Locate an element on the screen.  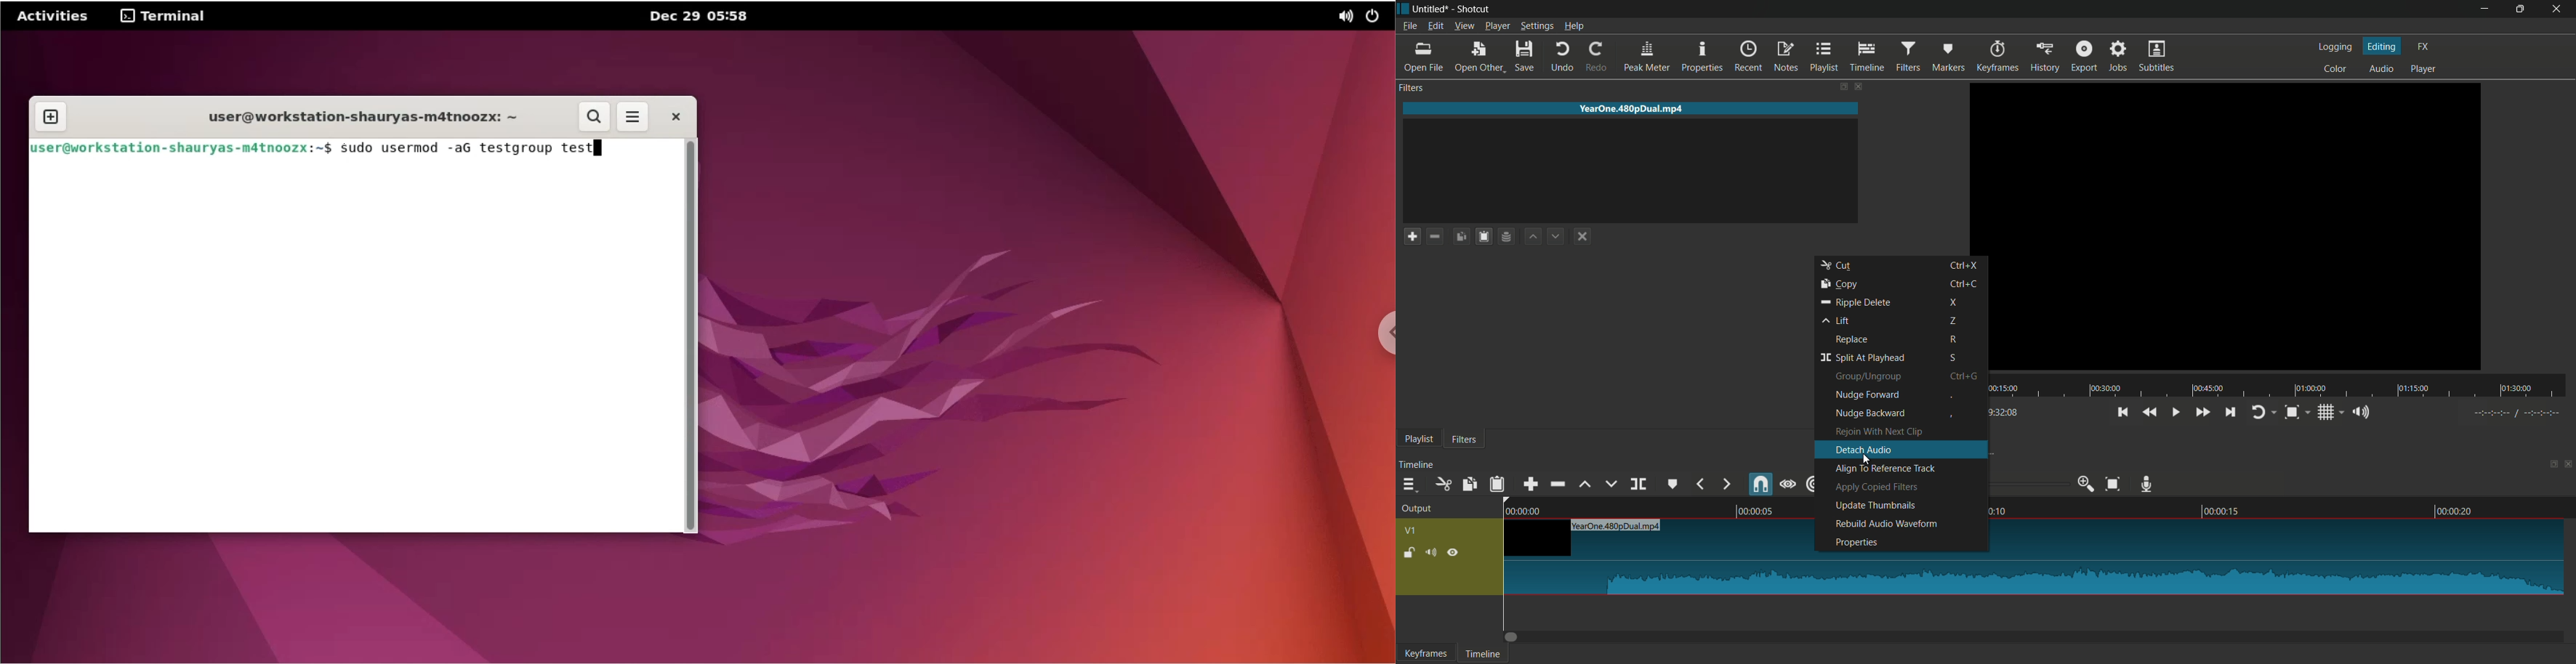
v1 is located at coordinates (1412, 531).